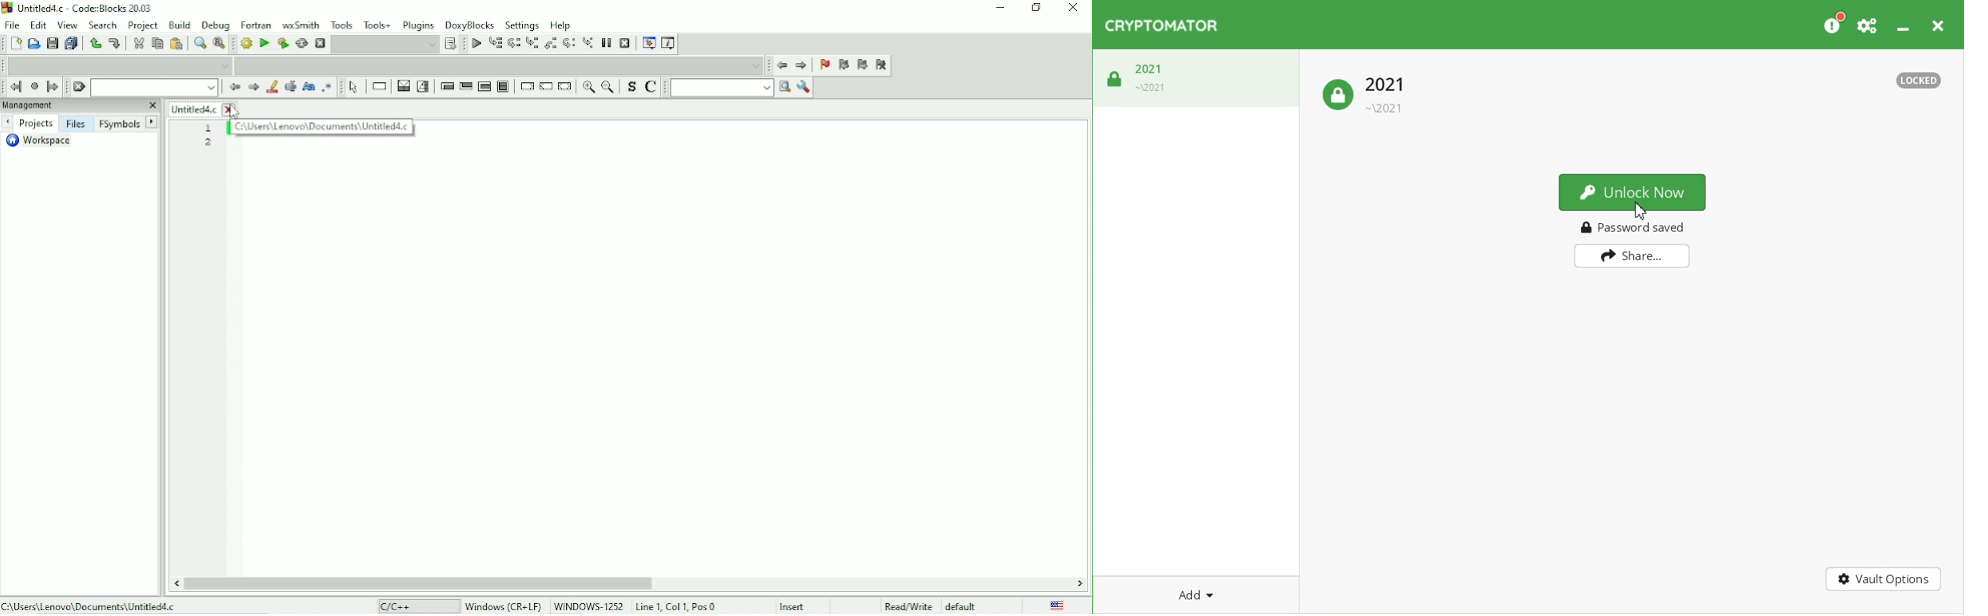 The width and height of the screenshot is (1988, 616). Describe the element at coordinates (607, 43) in the screenshot. I see `Break debugger` at that location.